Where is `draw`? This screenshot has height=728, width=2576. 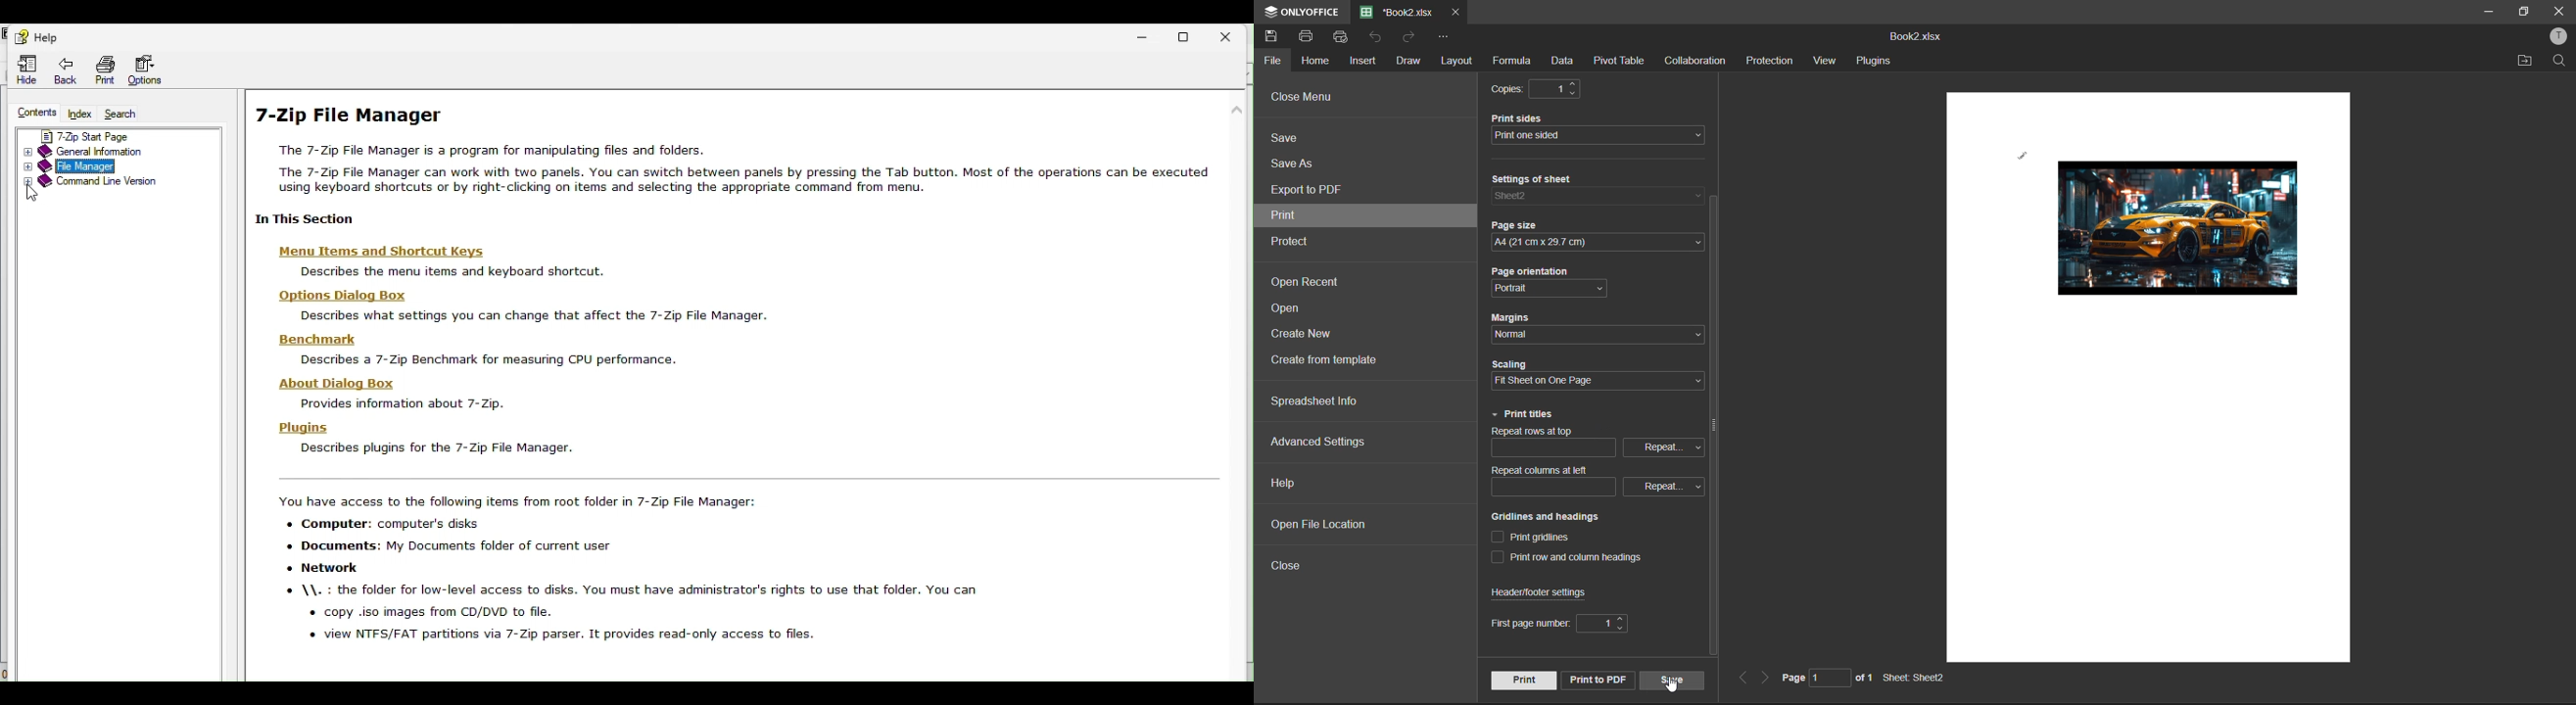
draw is located at coordinates (1409, 61).